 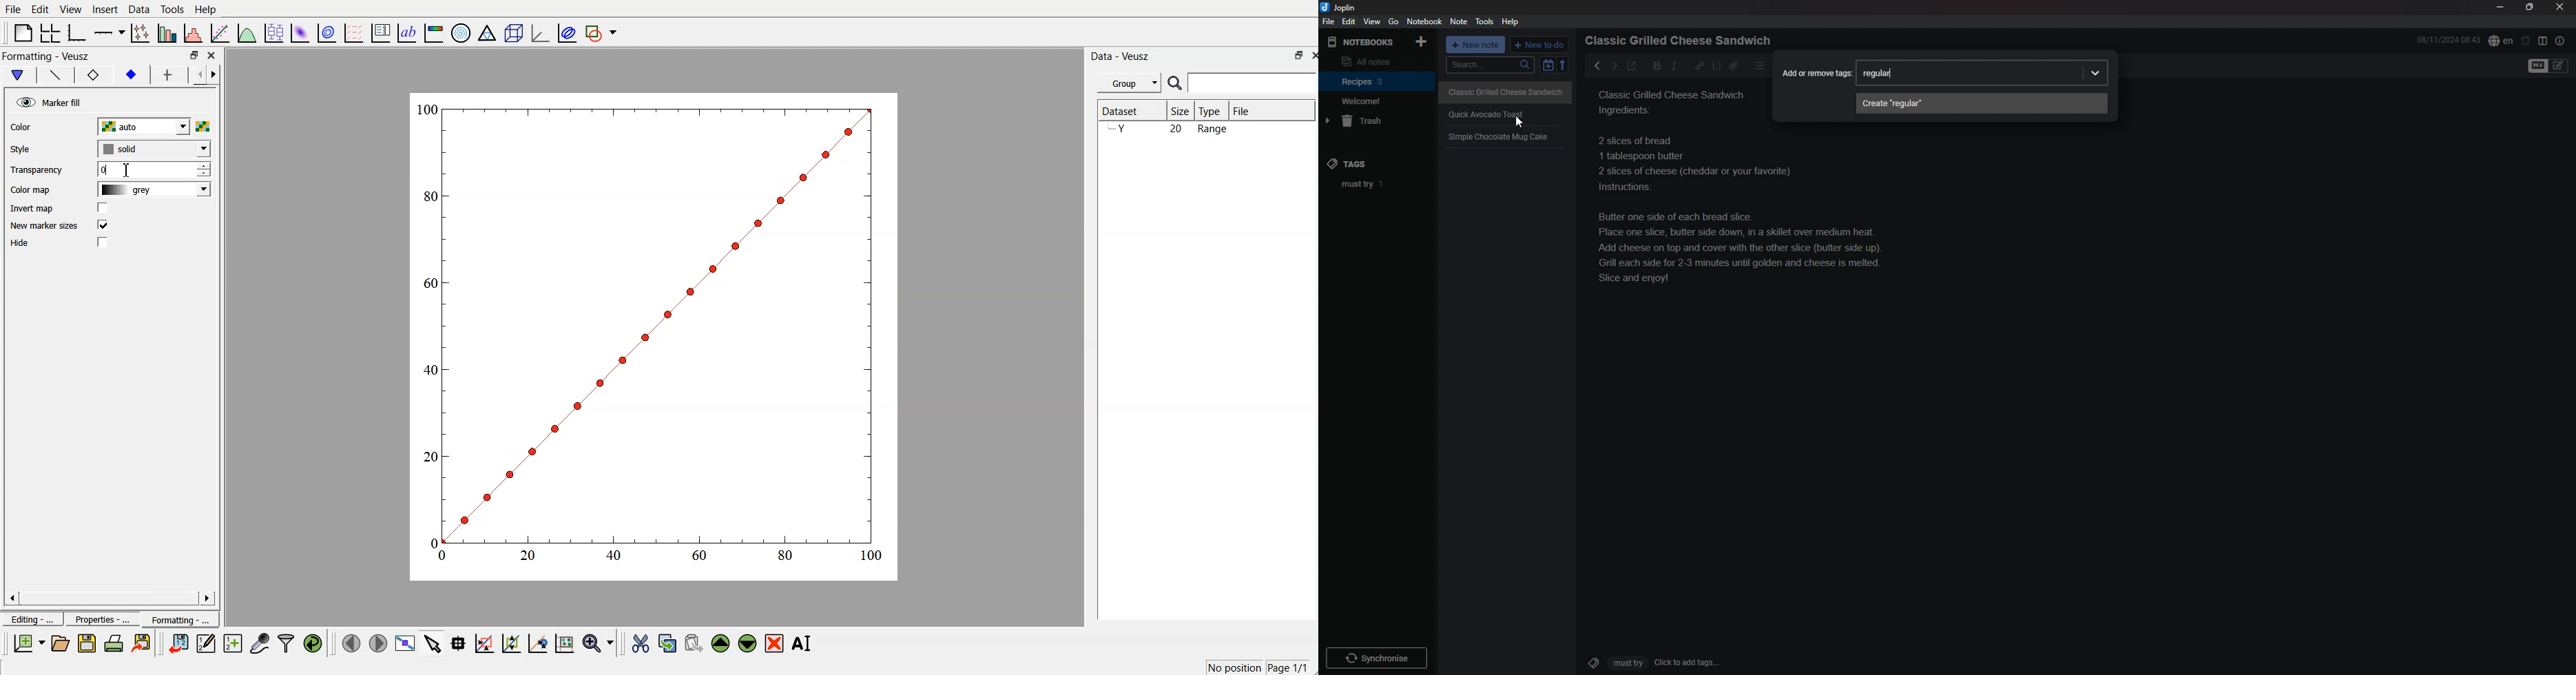 I want to click on note, so click(x=1459, y=22).